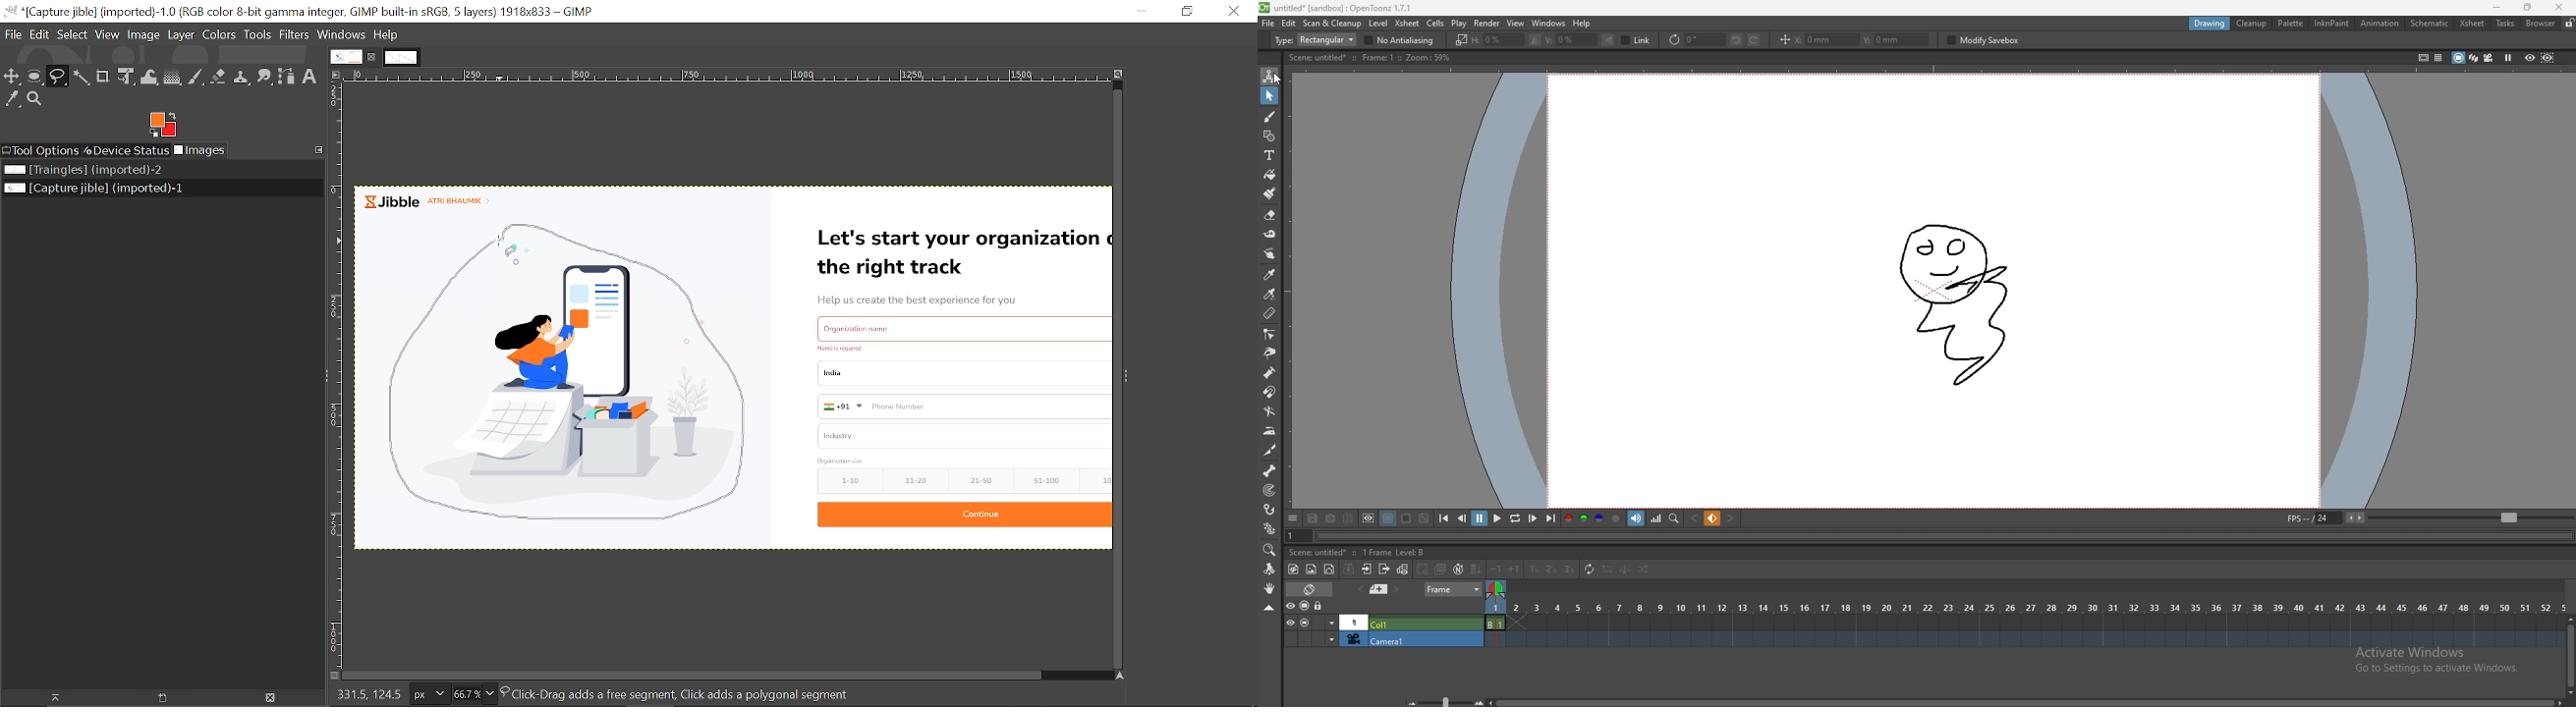  Describe the element at coordinates (1270, 117) in the screenshot. I see `brush` at that location.